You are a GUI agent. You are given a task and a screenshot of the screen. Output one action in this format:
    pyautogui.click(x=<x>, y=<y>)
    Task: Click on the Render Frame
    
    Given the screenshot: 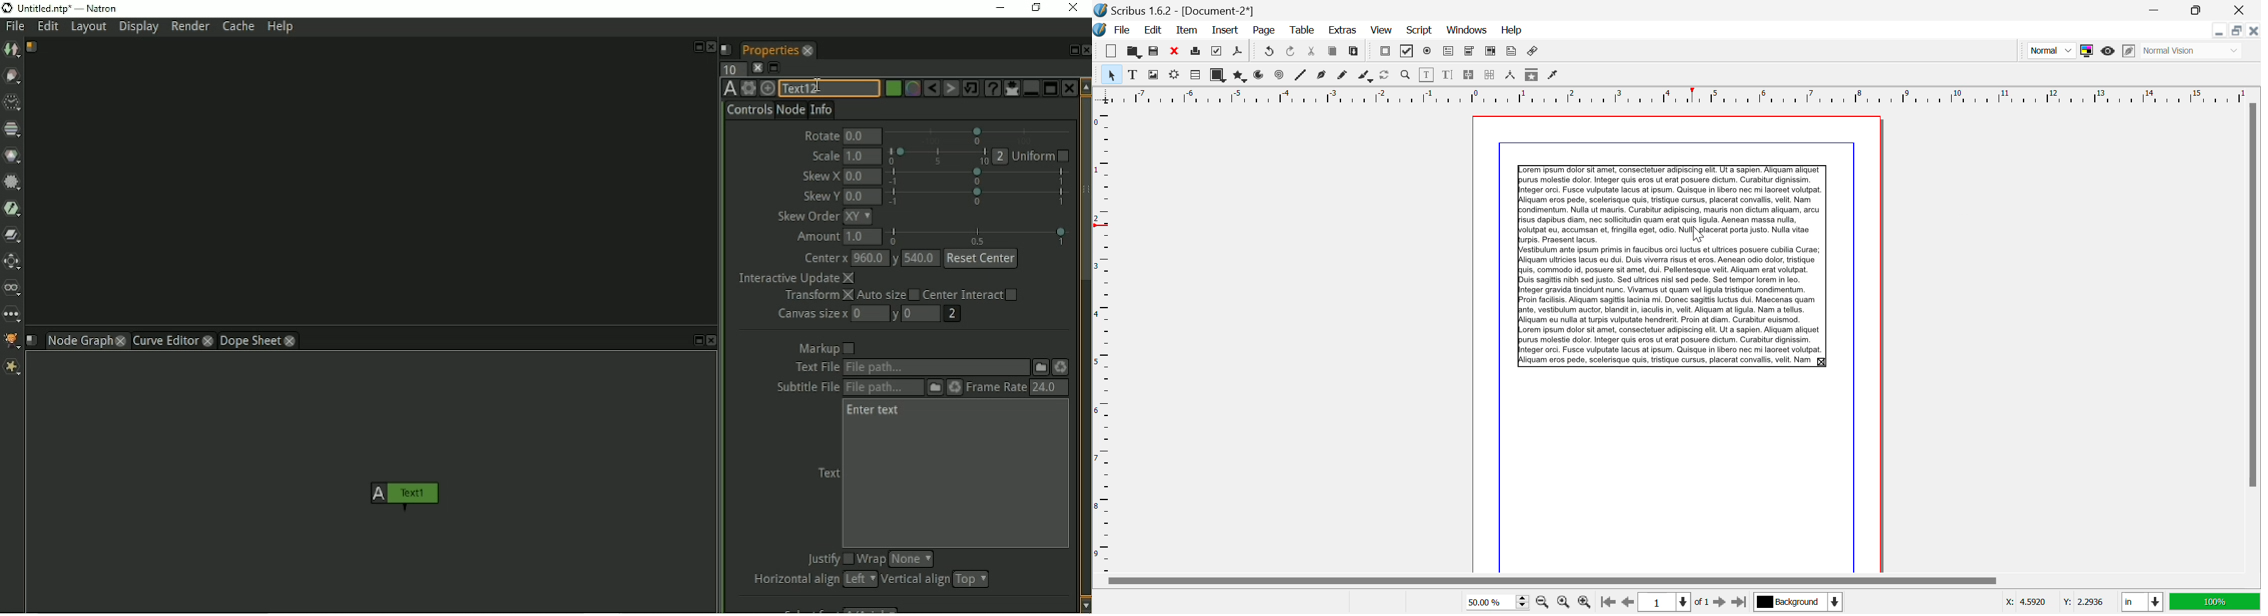 What is the action you would take?
    pyautogui.click(x=1194, y=76)
    